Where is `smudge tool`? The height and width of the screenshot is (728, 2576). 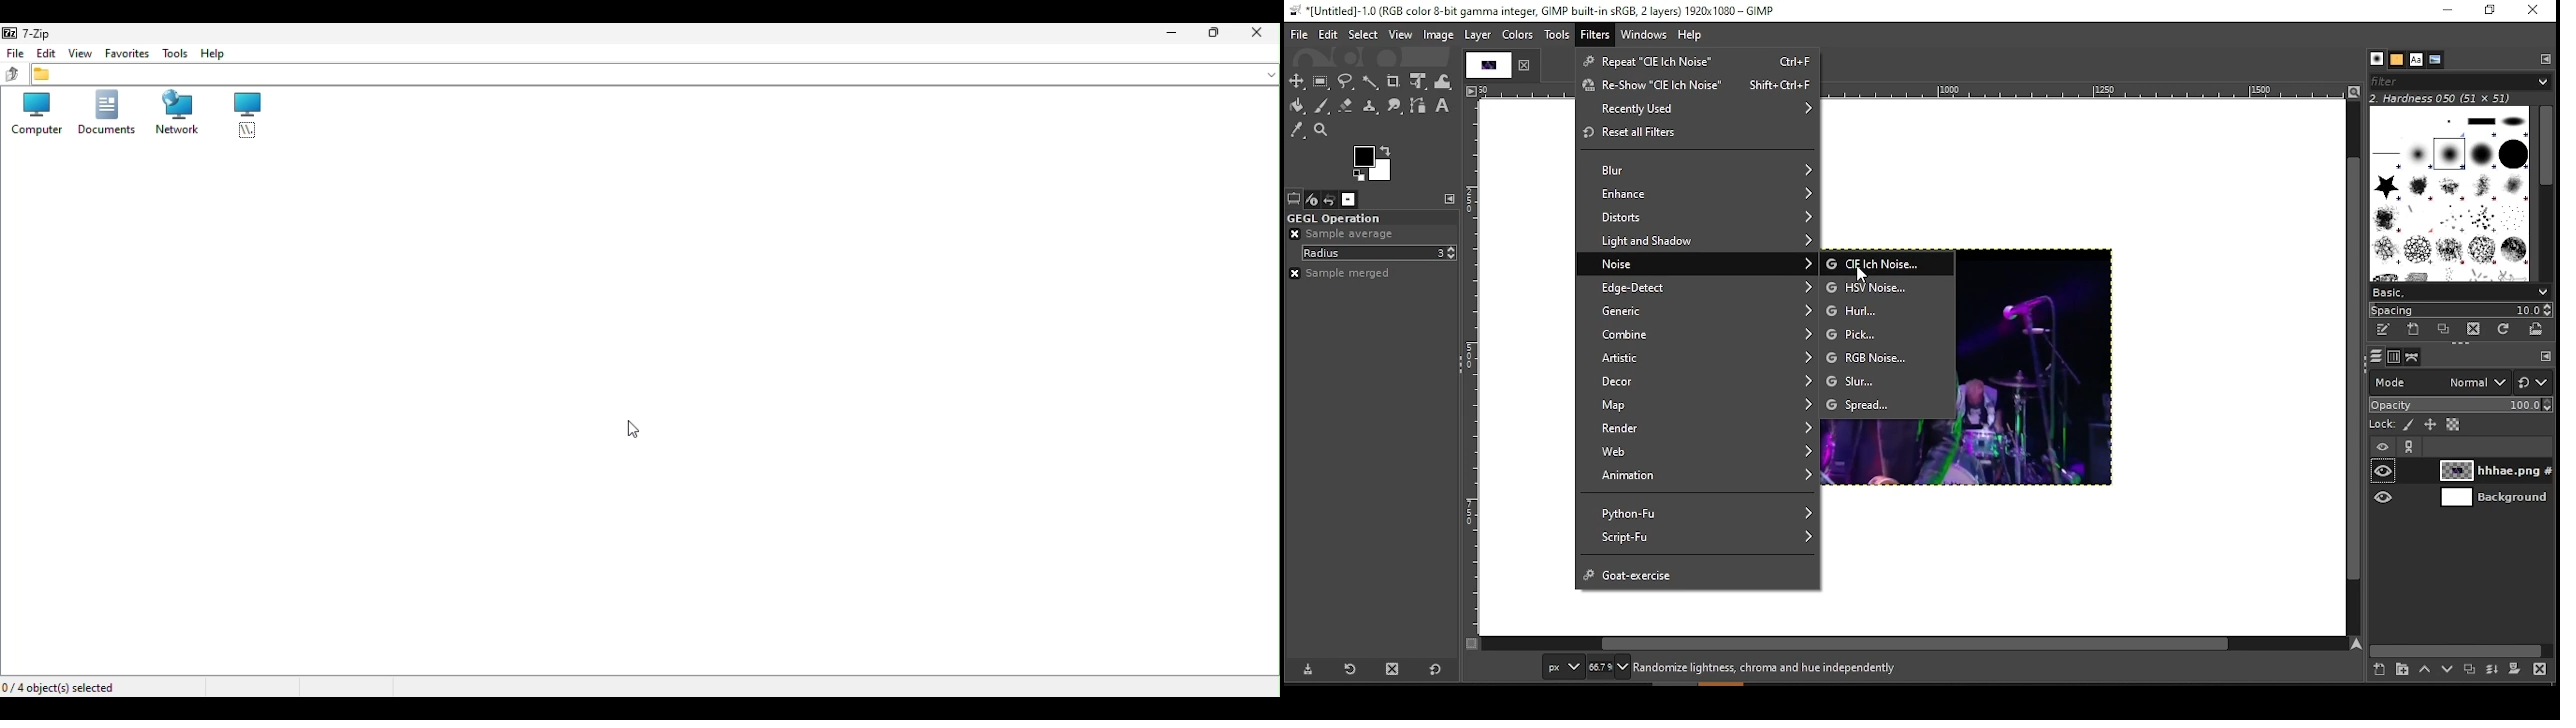 smudge tool is located at coordinates (1394, 107).